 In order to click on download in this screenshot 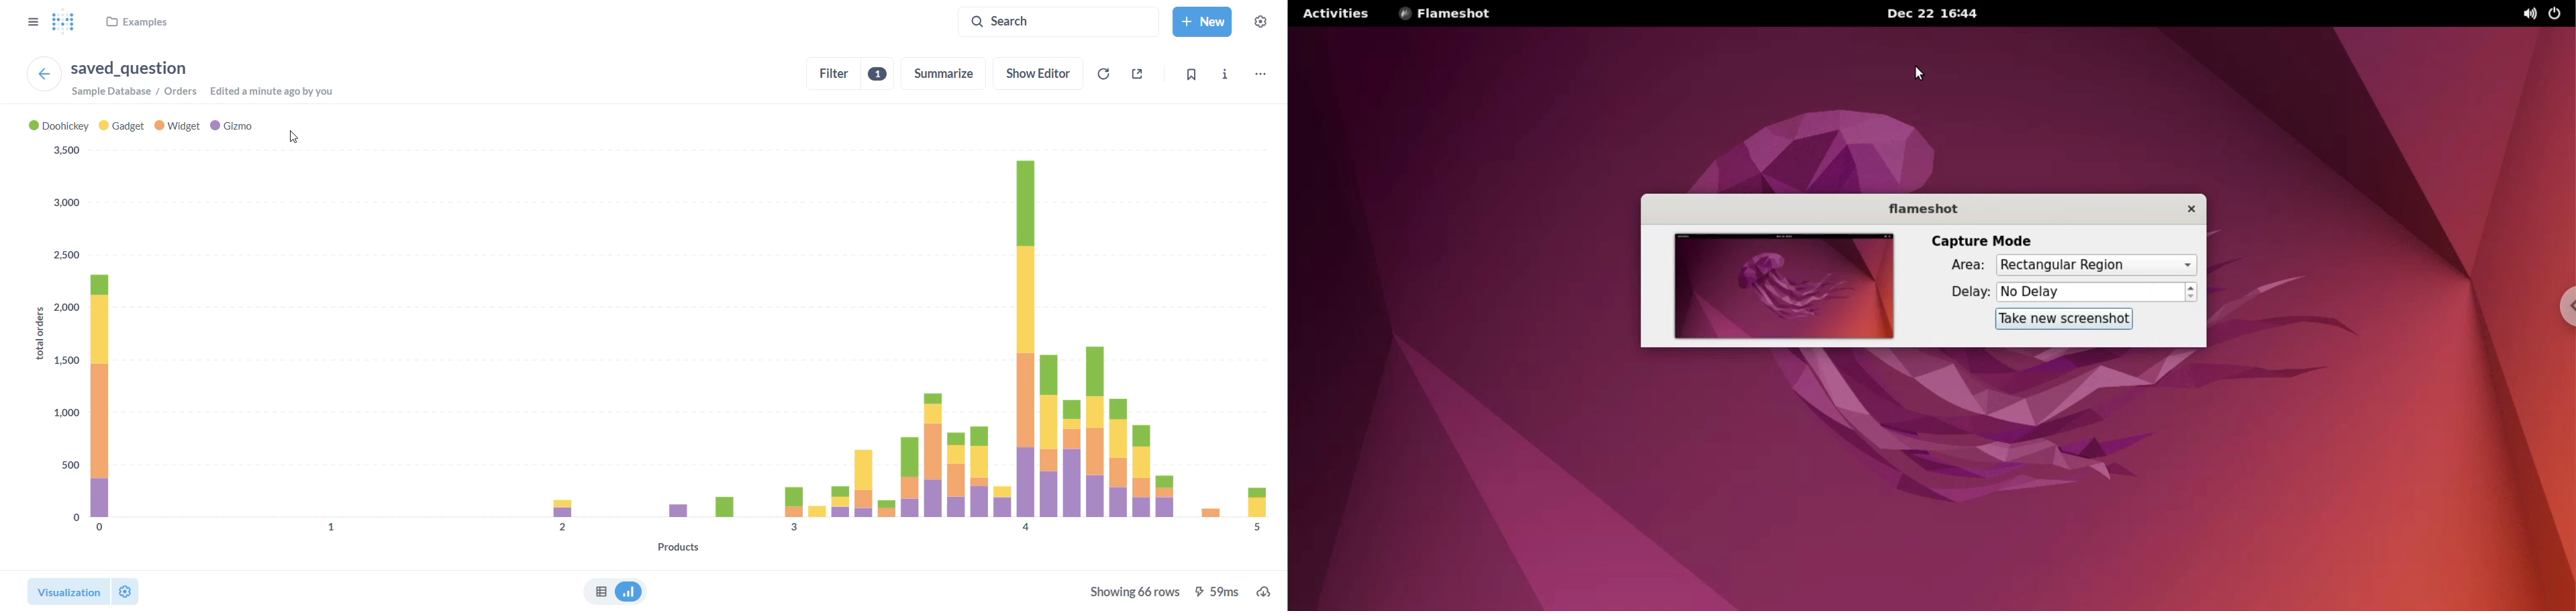, I will do `click(1261, 591)`.